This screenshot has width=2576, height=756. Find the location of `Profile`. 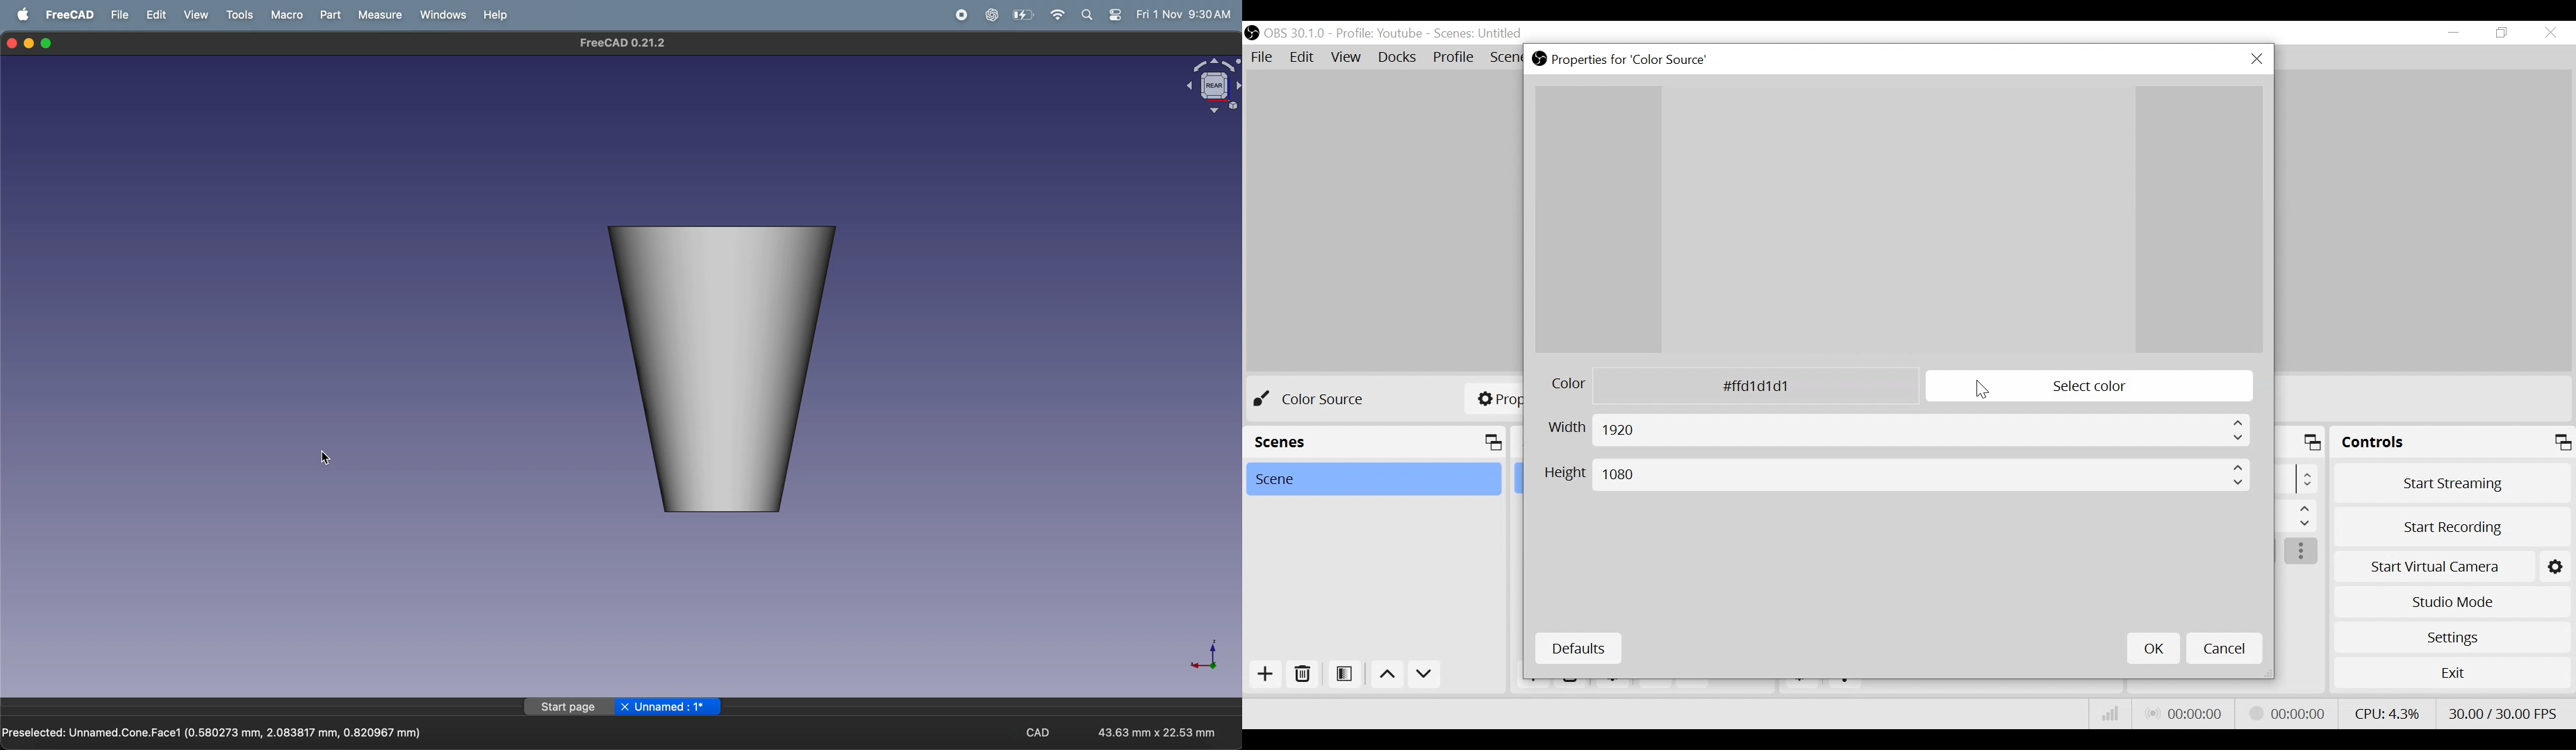

Profile is located at coordinates (1378, 33).